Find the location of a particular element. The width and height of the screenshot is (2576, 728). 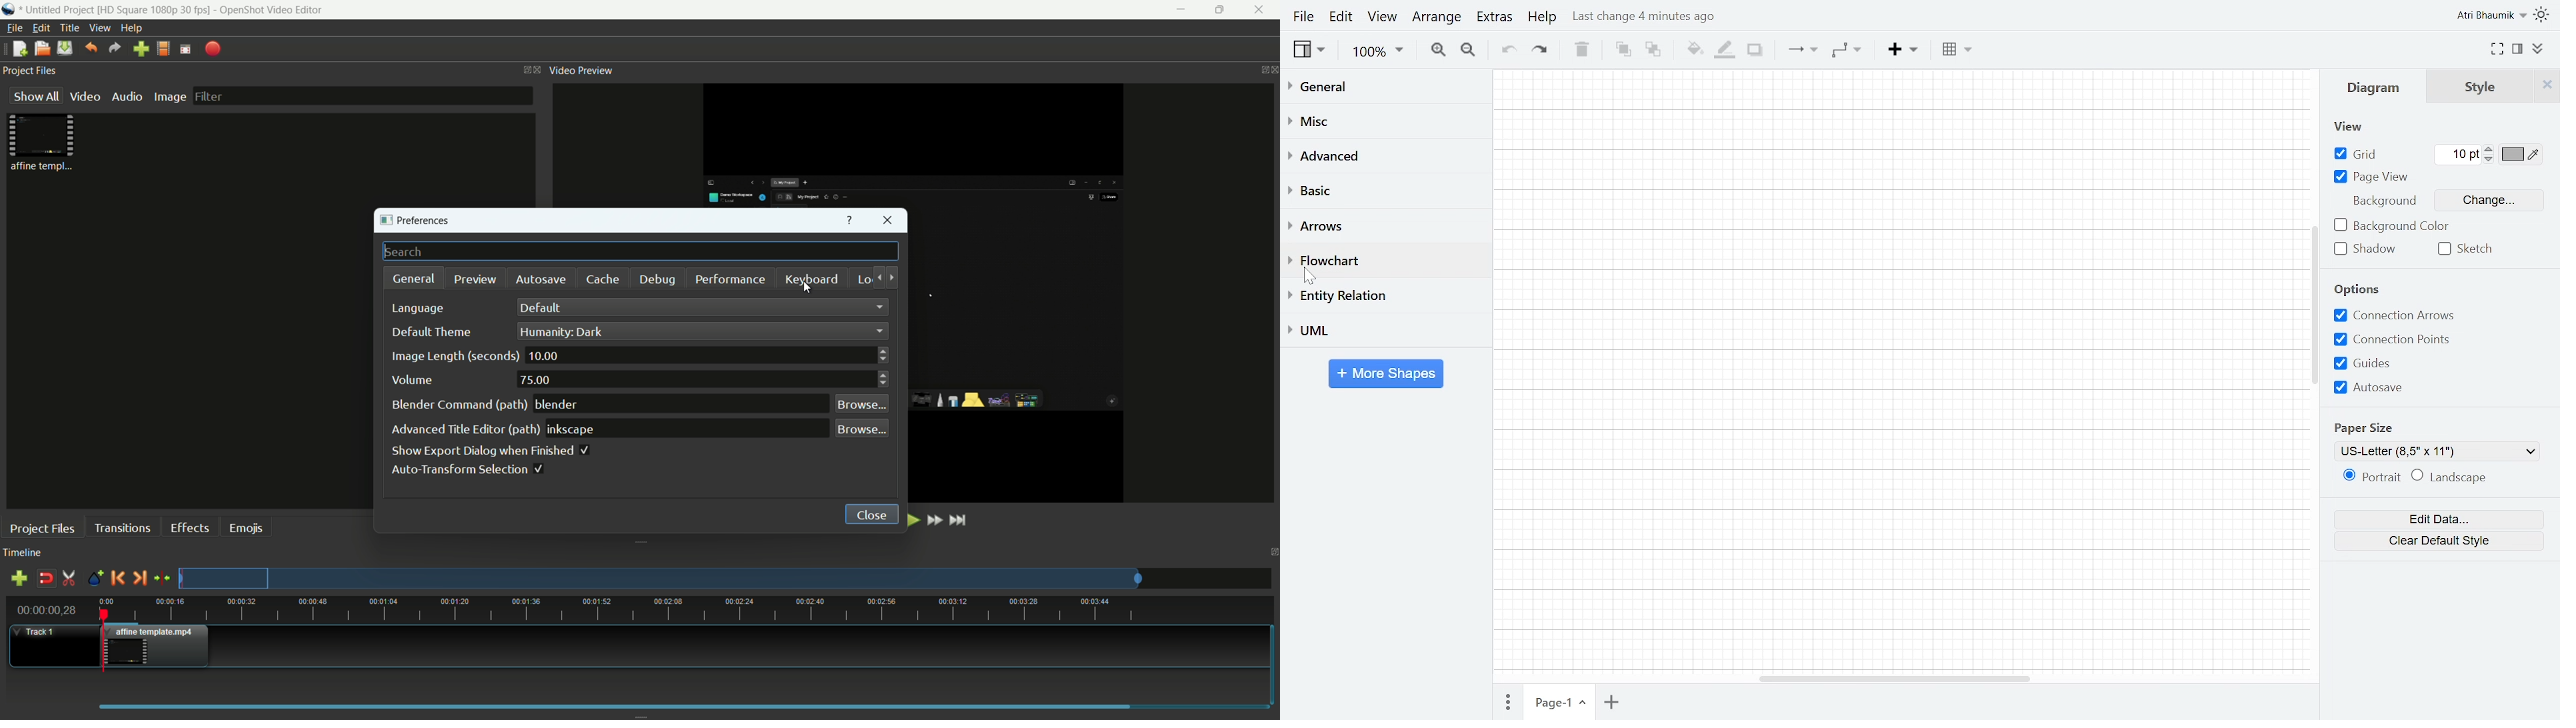

Collapse is located at coordinates (2539, 49).